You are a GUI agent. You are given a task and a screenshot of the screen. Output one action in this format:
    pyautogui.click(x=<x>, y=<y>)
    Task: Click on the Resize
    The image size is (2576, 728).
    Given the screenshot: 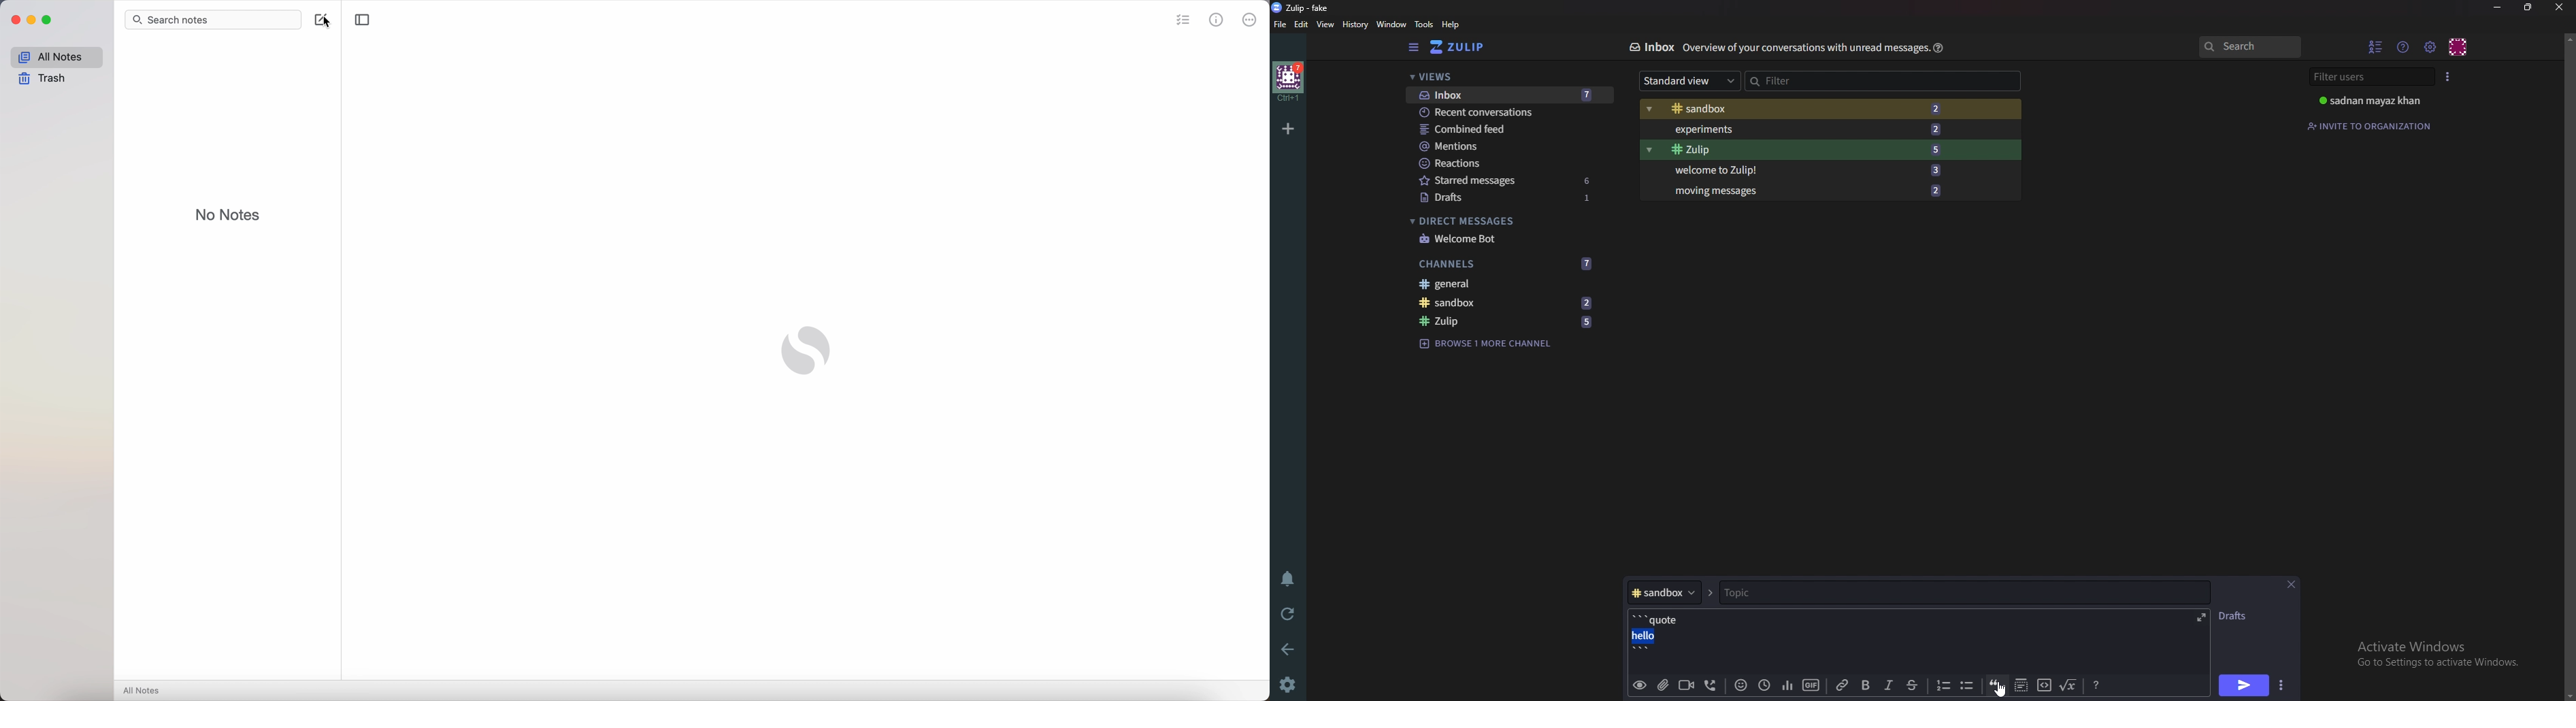 What is the action you would take?
    pyautogui.click(x=2528, y=7)
    